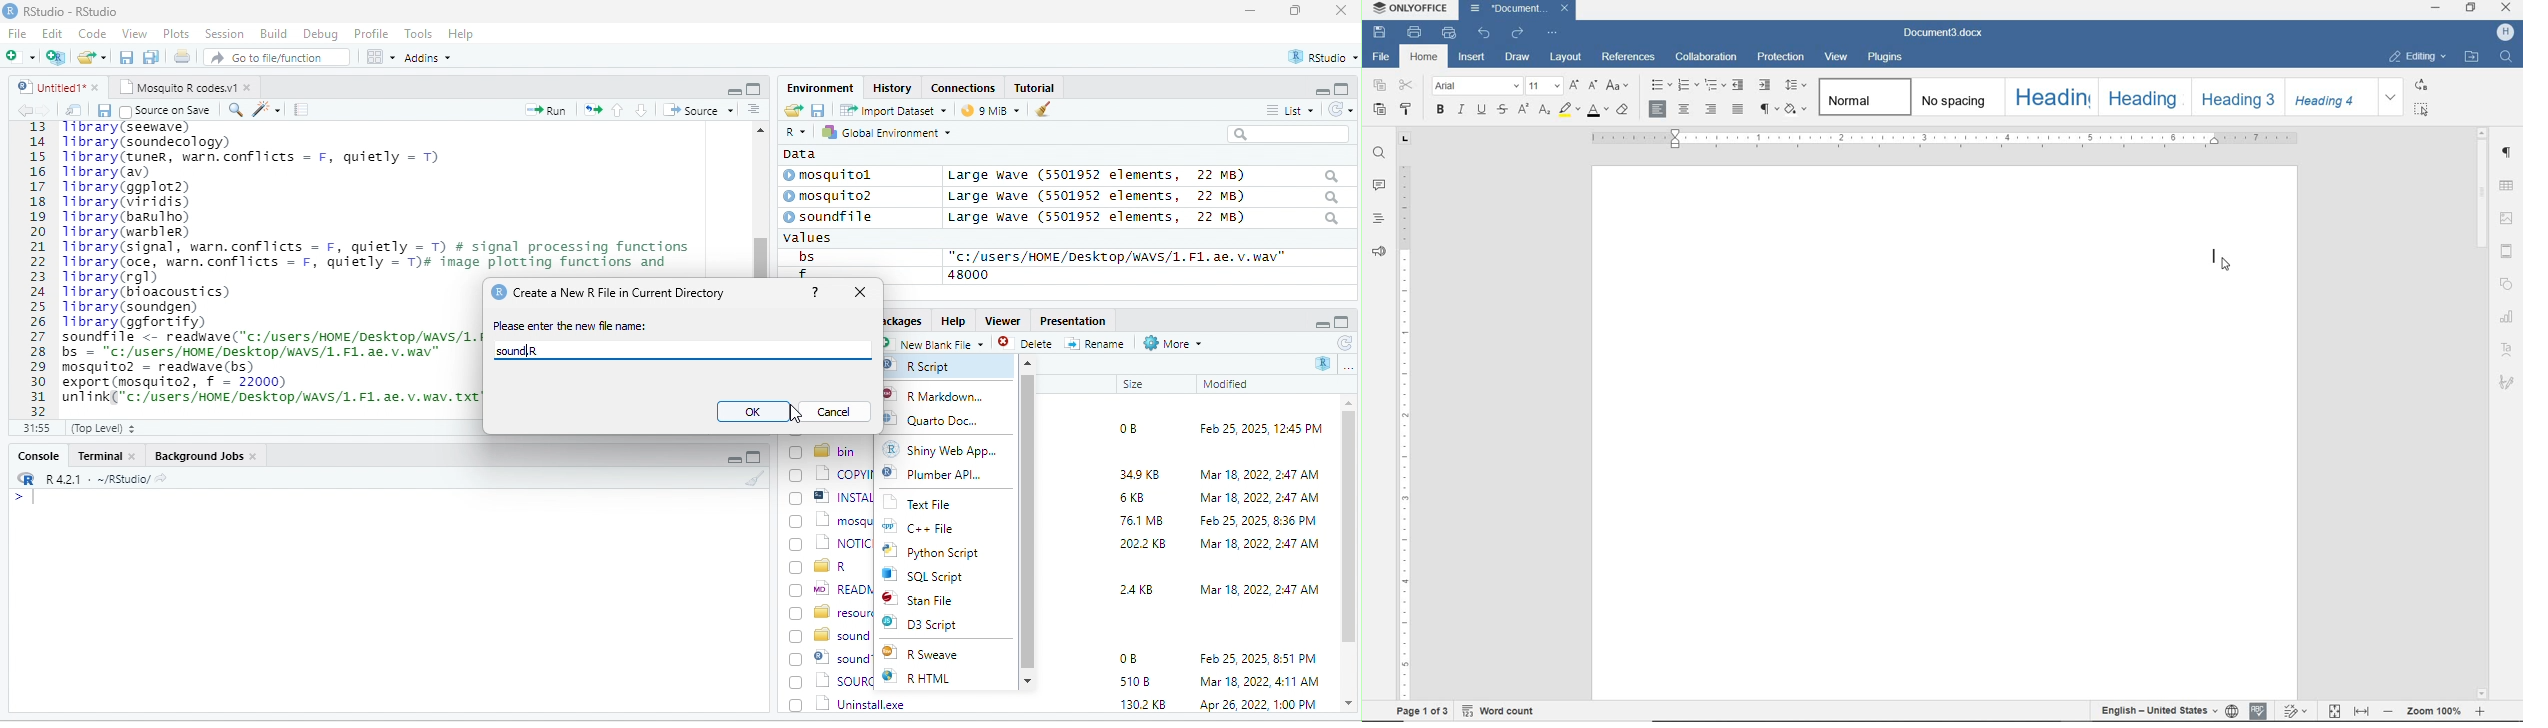 This screenshot has height=728, width=2548. What do you see at coordinates (1349, 554) in the screenshot?
I see `scroll bar` at bounding box center [1349, 554].